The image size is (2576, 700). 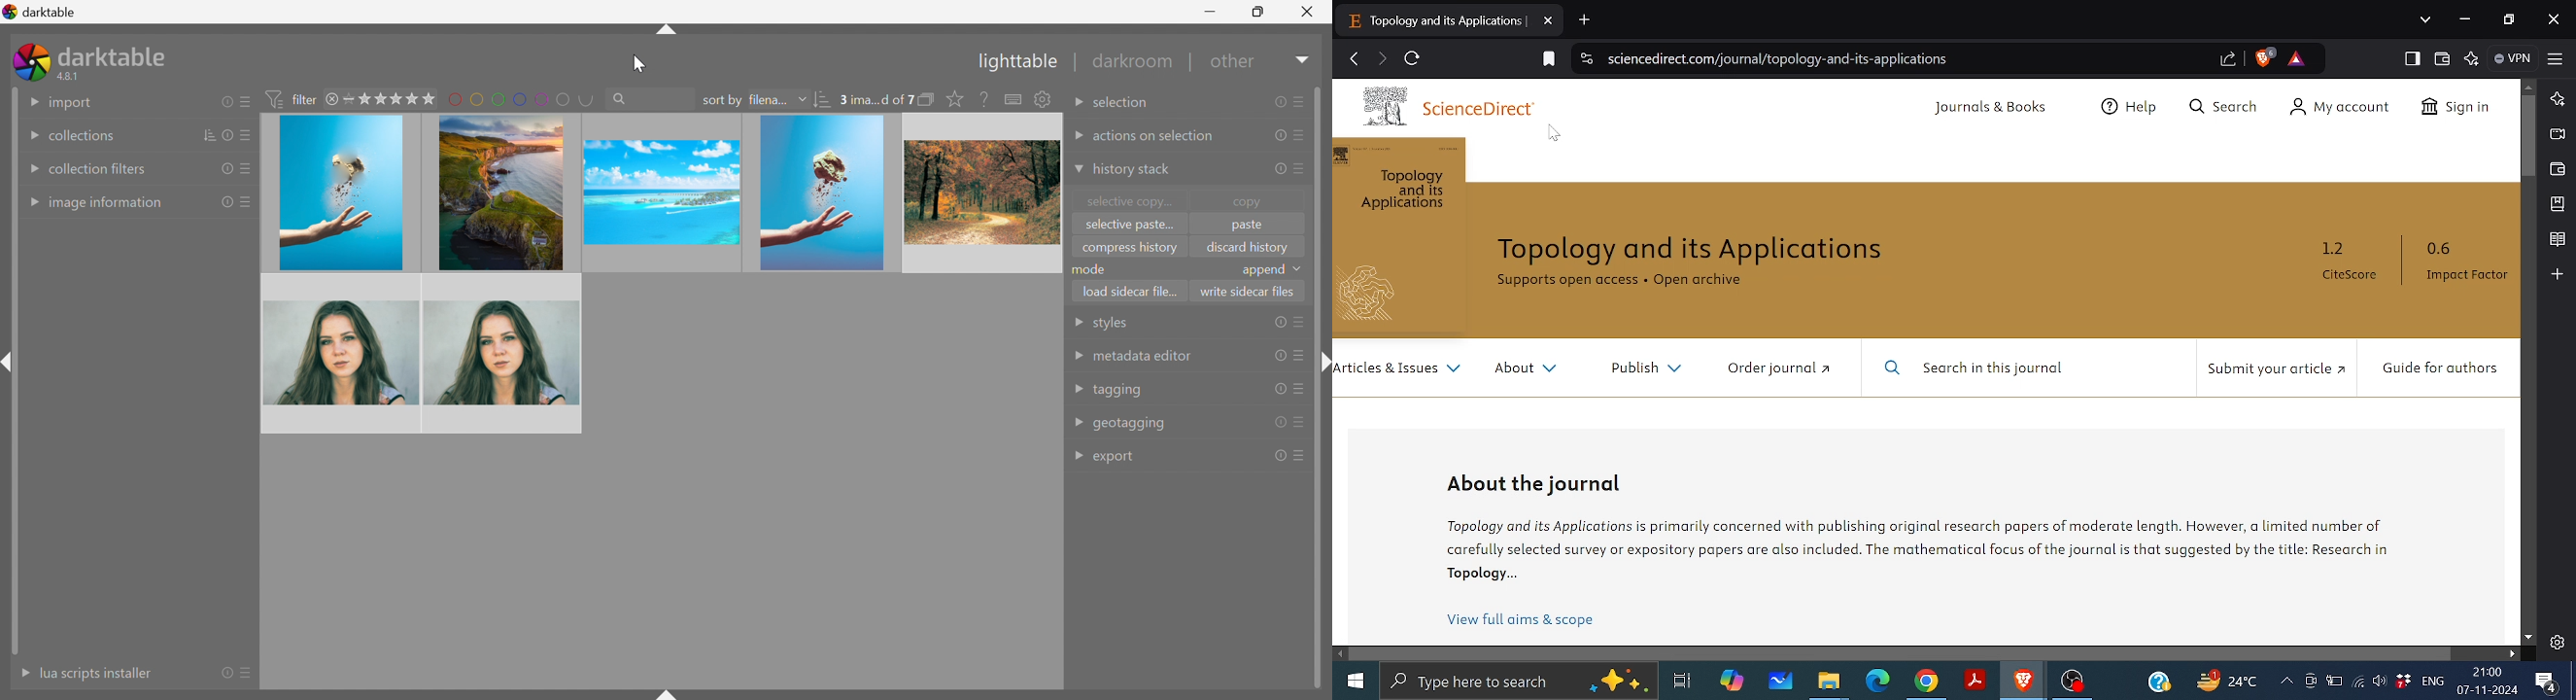 What do you see at coordinates (31, 169) in the screenshot?
I see `Drop Down` at bounding box center [31, 169].